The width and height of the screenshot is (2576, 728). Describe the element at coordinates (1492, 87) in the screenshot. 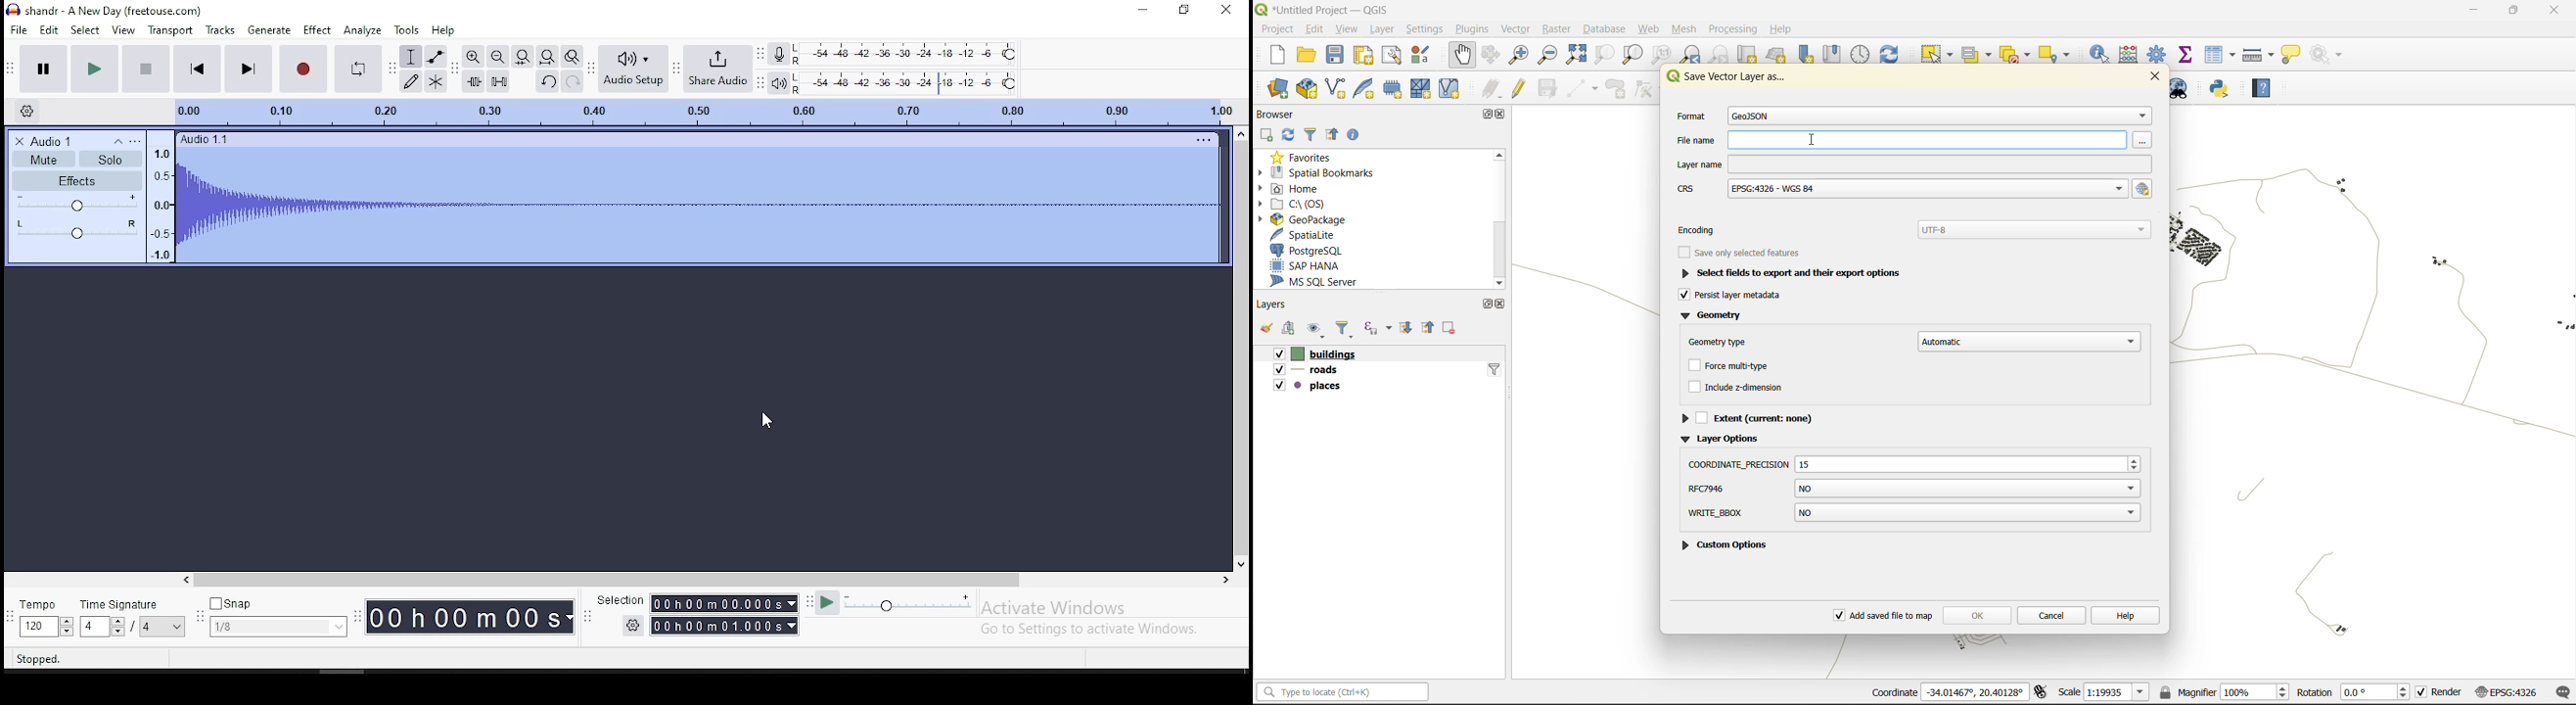

I see `edits` at that location.